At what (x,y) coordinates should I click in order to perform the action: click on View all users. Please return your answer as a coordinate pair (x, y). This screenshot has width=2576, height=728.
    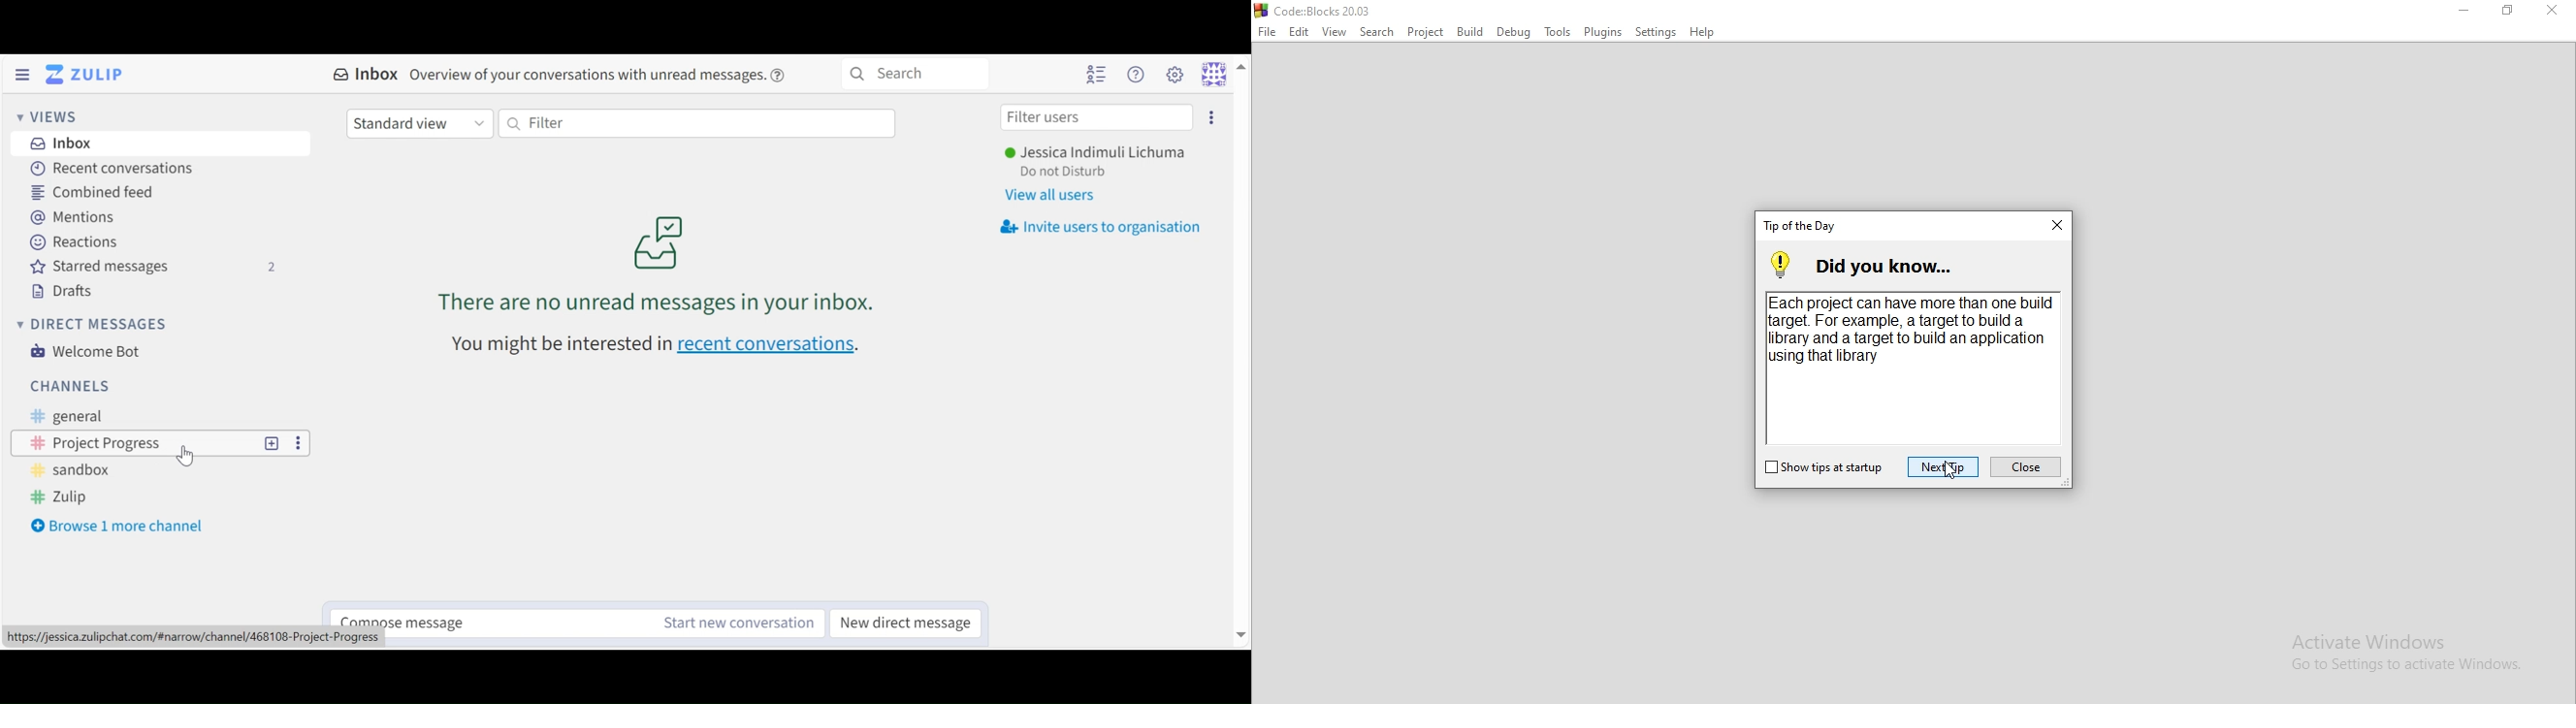
    Looking at the image, I should click on (1056, 197).